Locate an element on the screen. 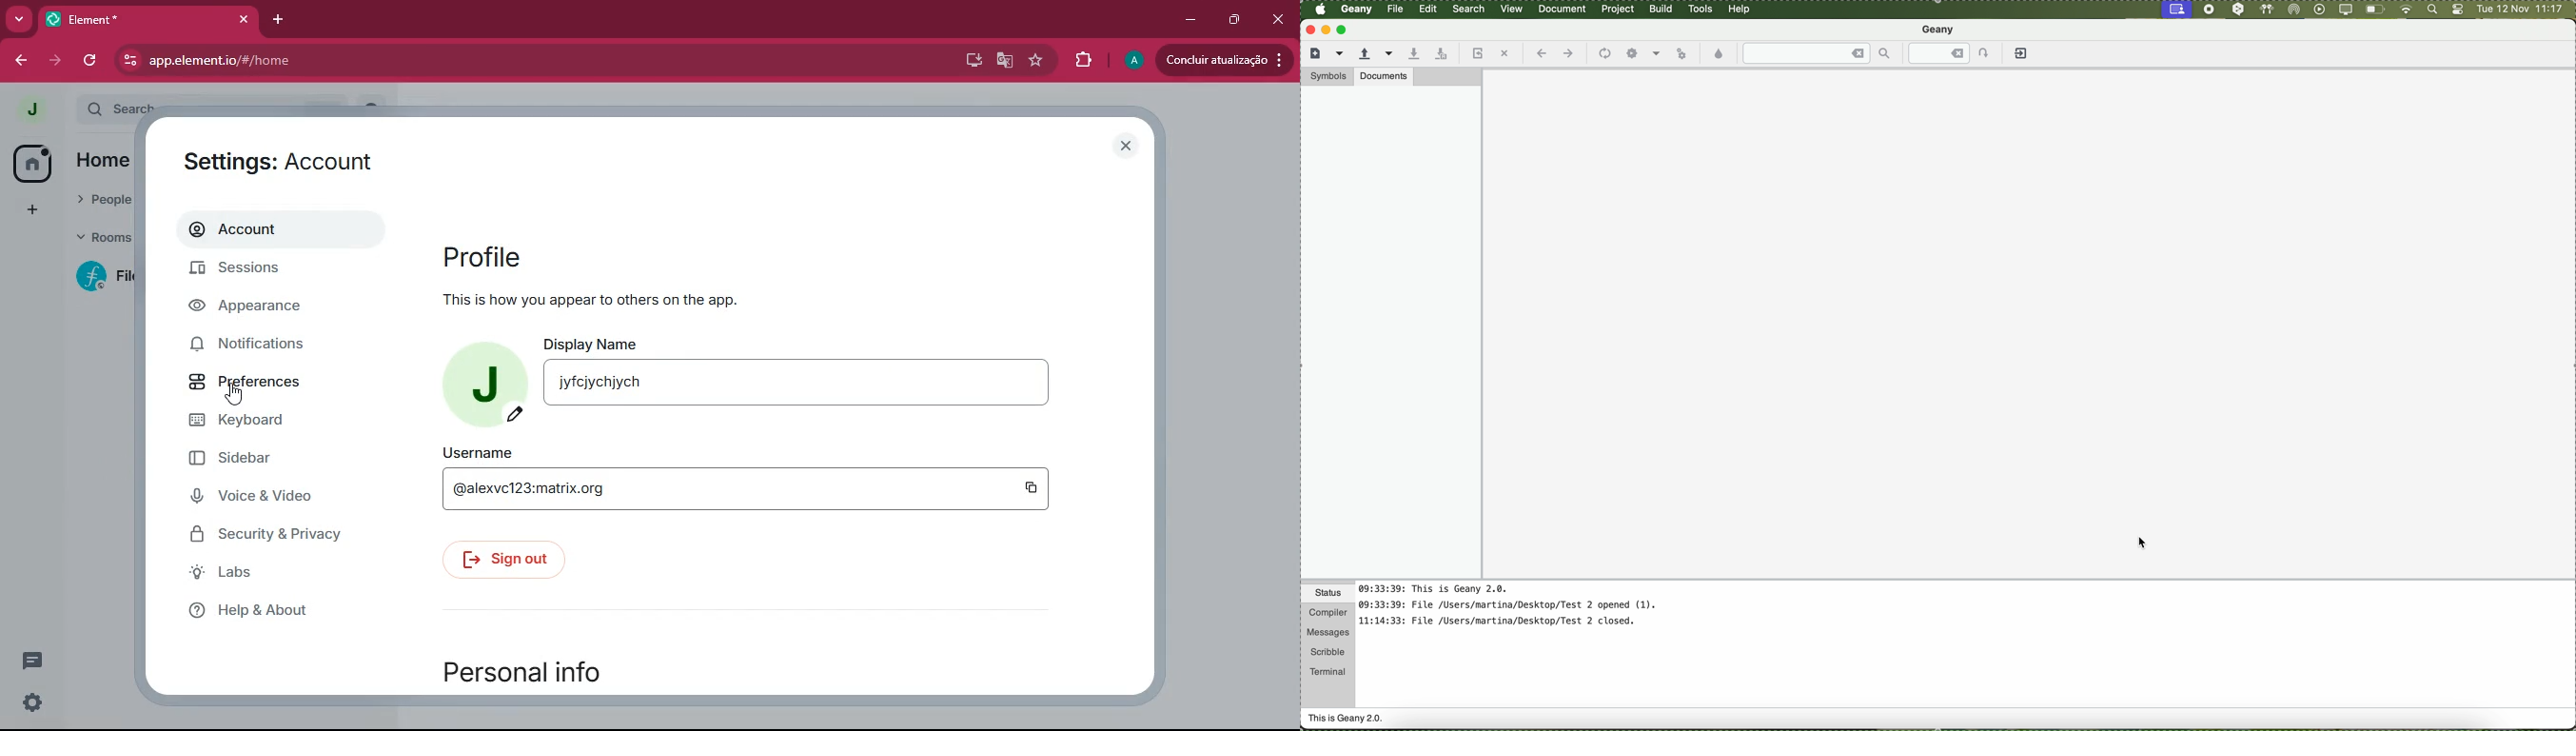  username is located at coordinates (474, 450).